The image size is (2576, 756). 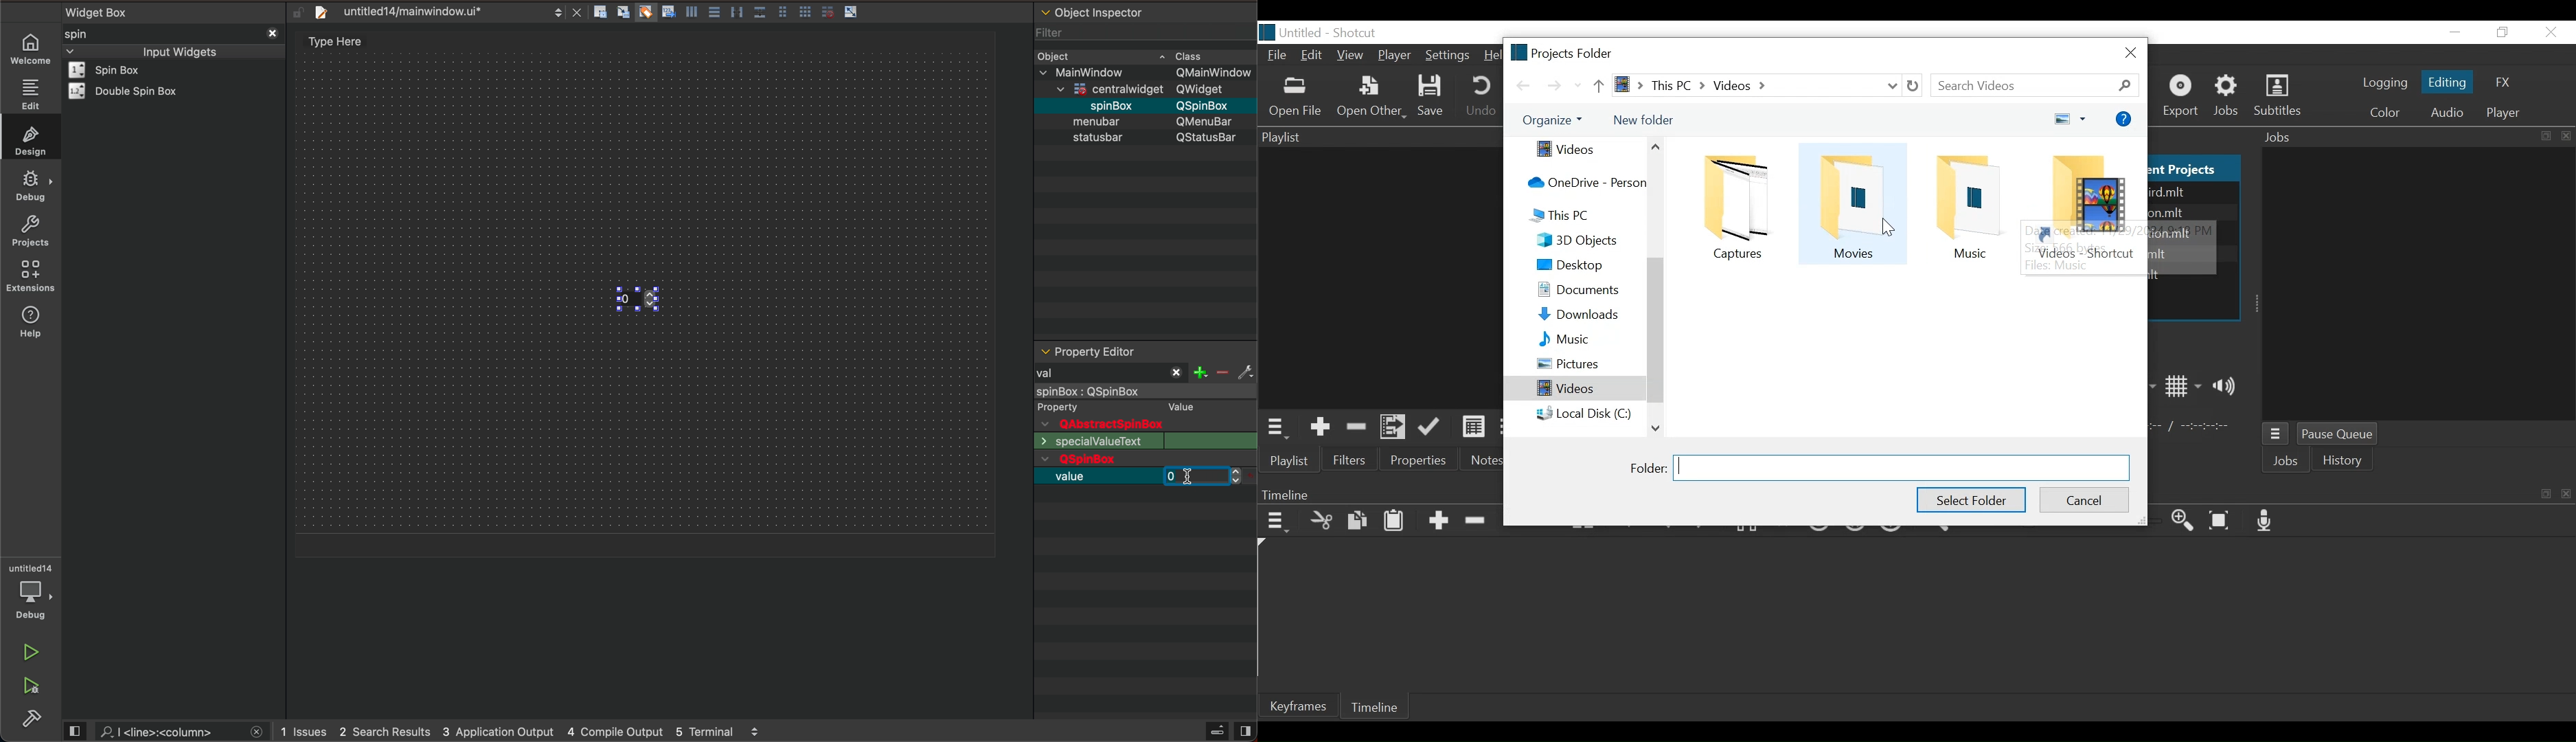 What do you see at coordinates (1581, 150) in the screenshot?
I see `Videos` at bounding box center [1581, 150].